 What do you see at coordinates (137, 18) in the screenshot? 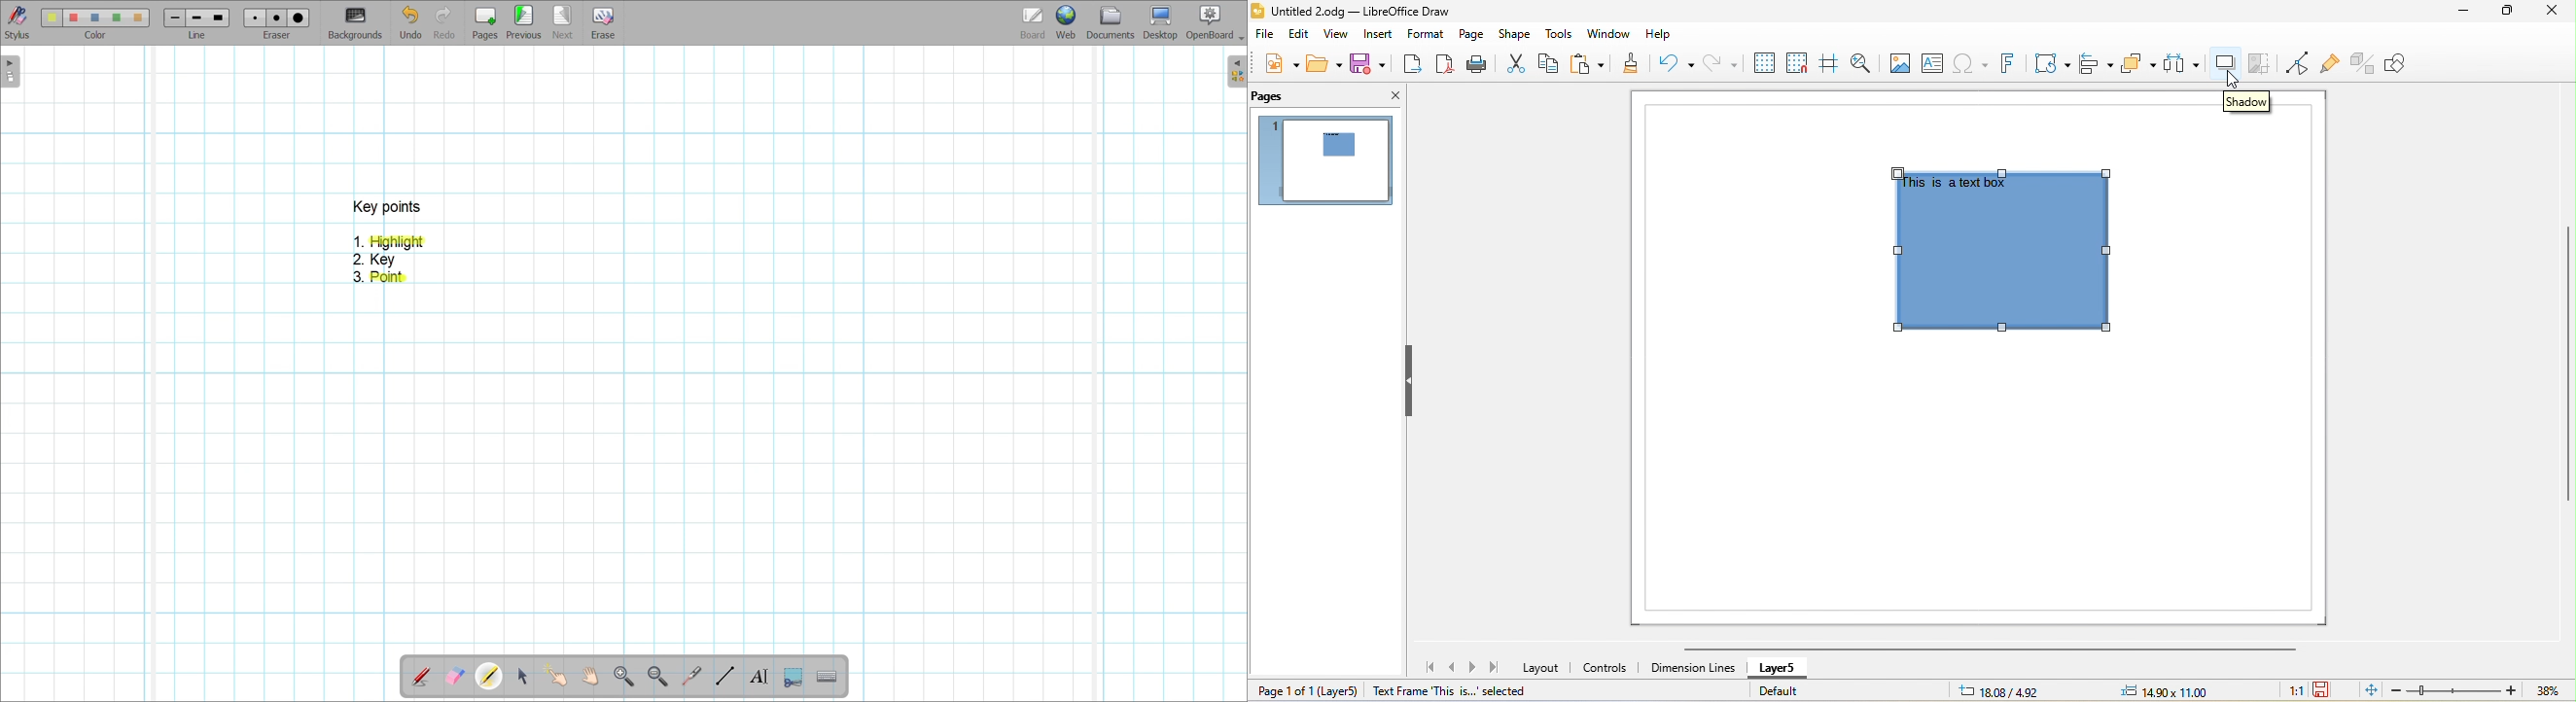
I see `color5` at bounding box center [137, 18].